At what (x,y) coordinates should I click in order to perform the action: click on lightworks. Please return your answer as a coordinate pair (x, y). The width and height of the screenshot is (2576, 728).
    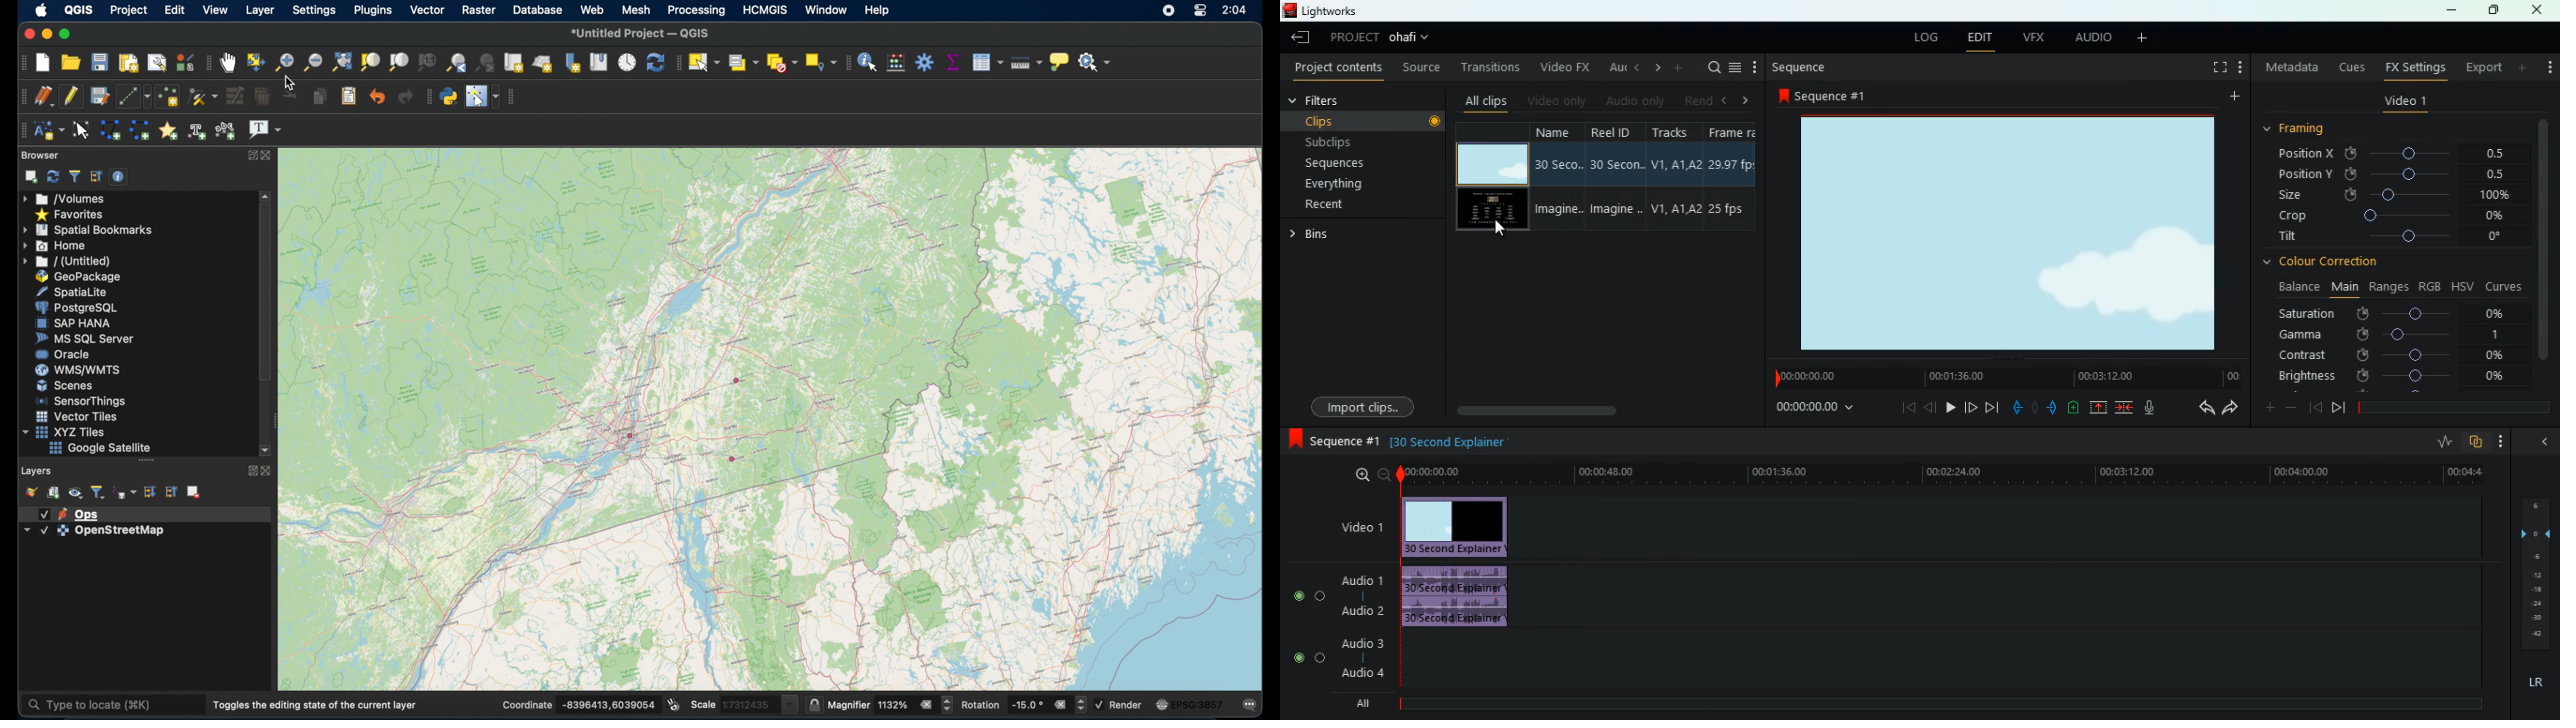
    Looking at the image, I should click on (1322, 10).